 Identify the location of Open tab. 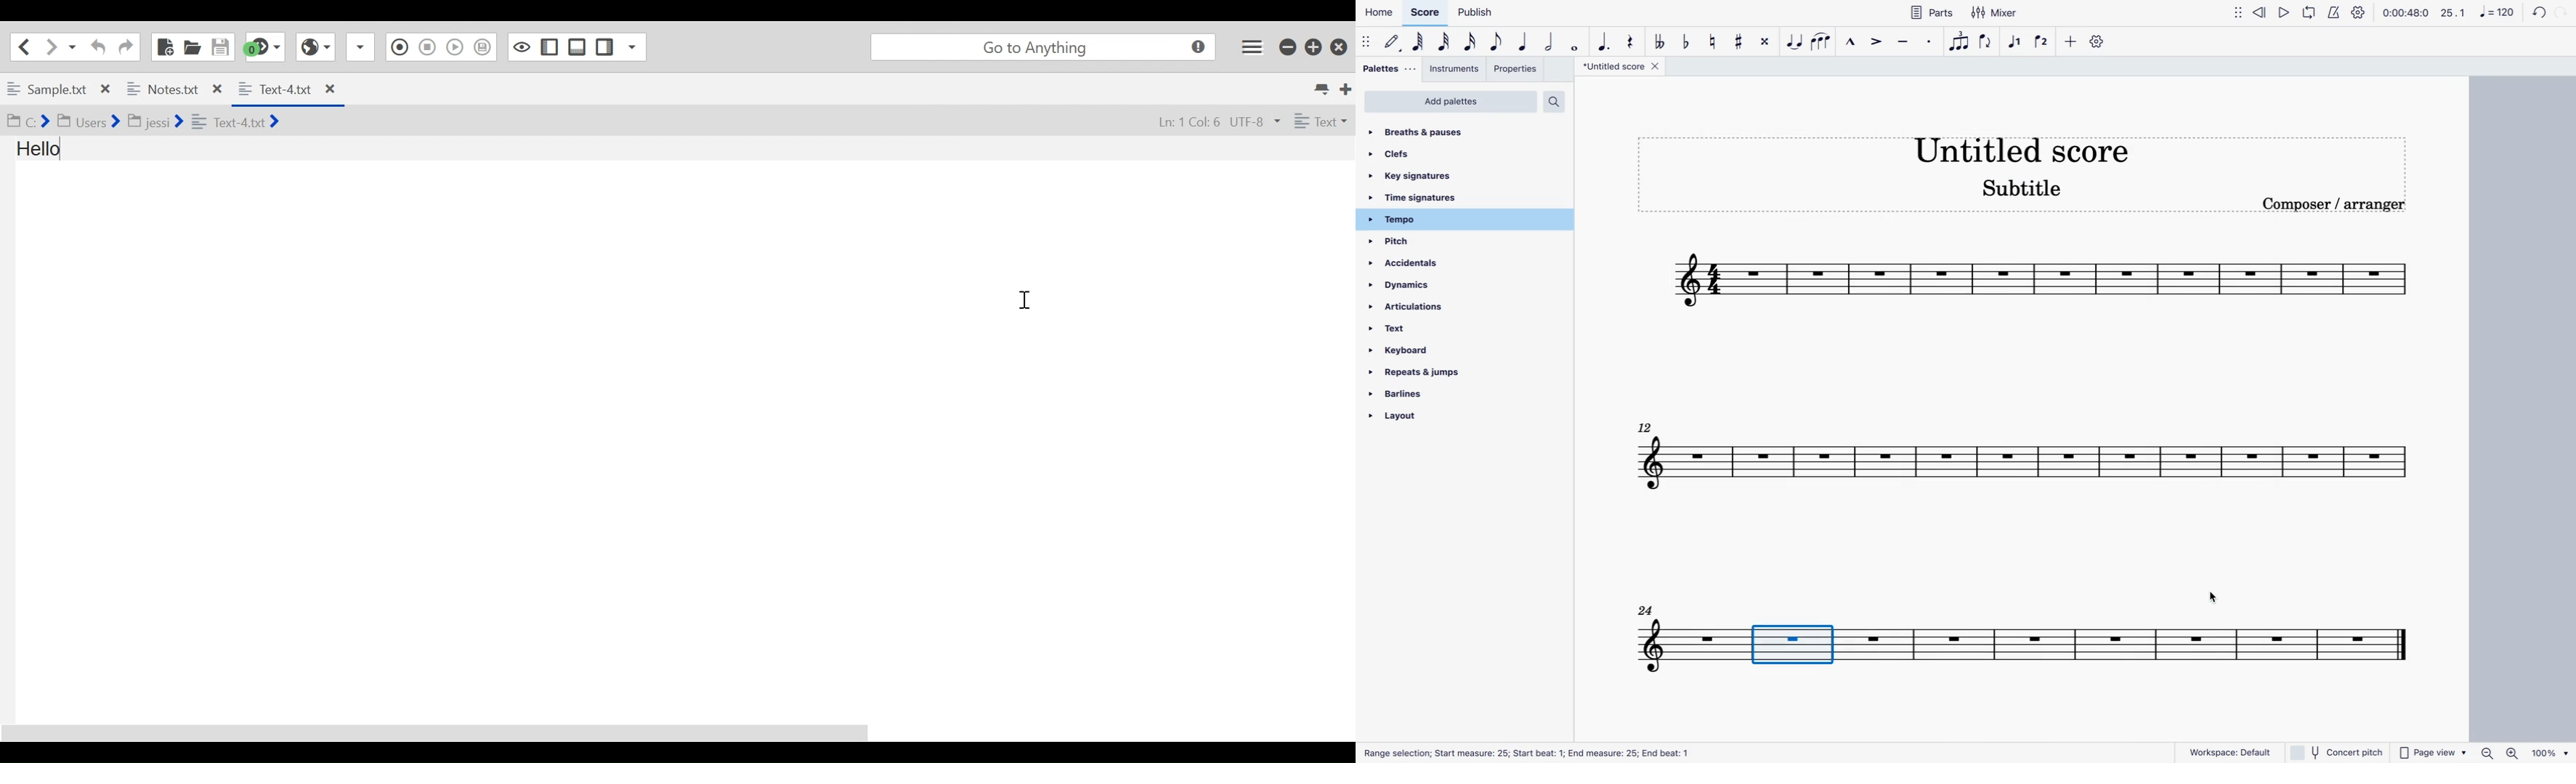
(115, 90).